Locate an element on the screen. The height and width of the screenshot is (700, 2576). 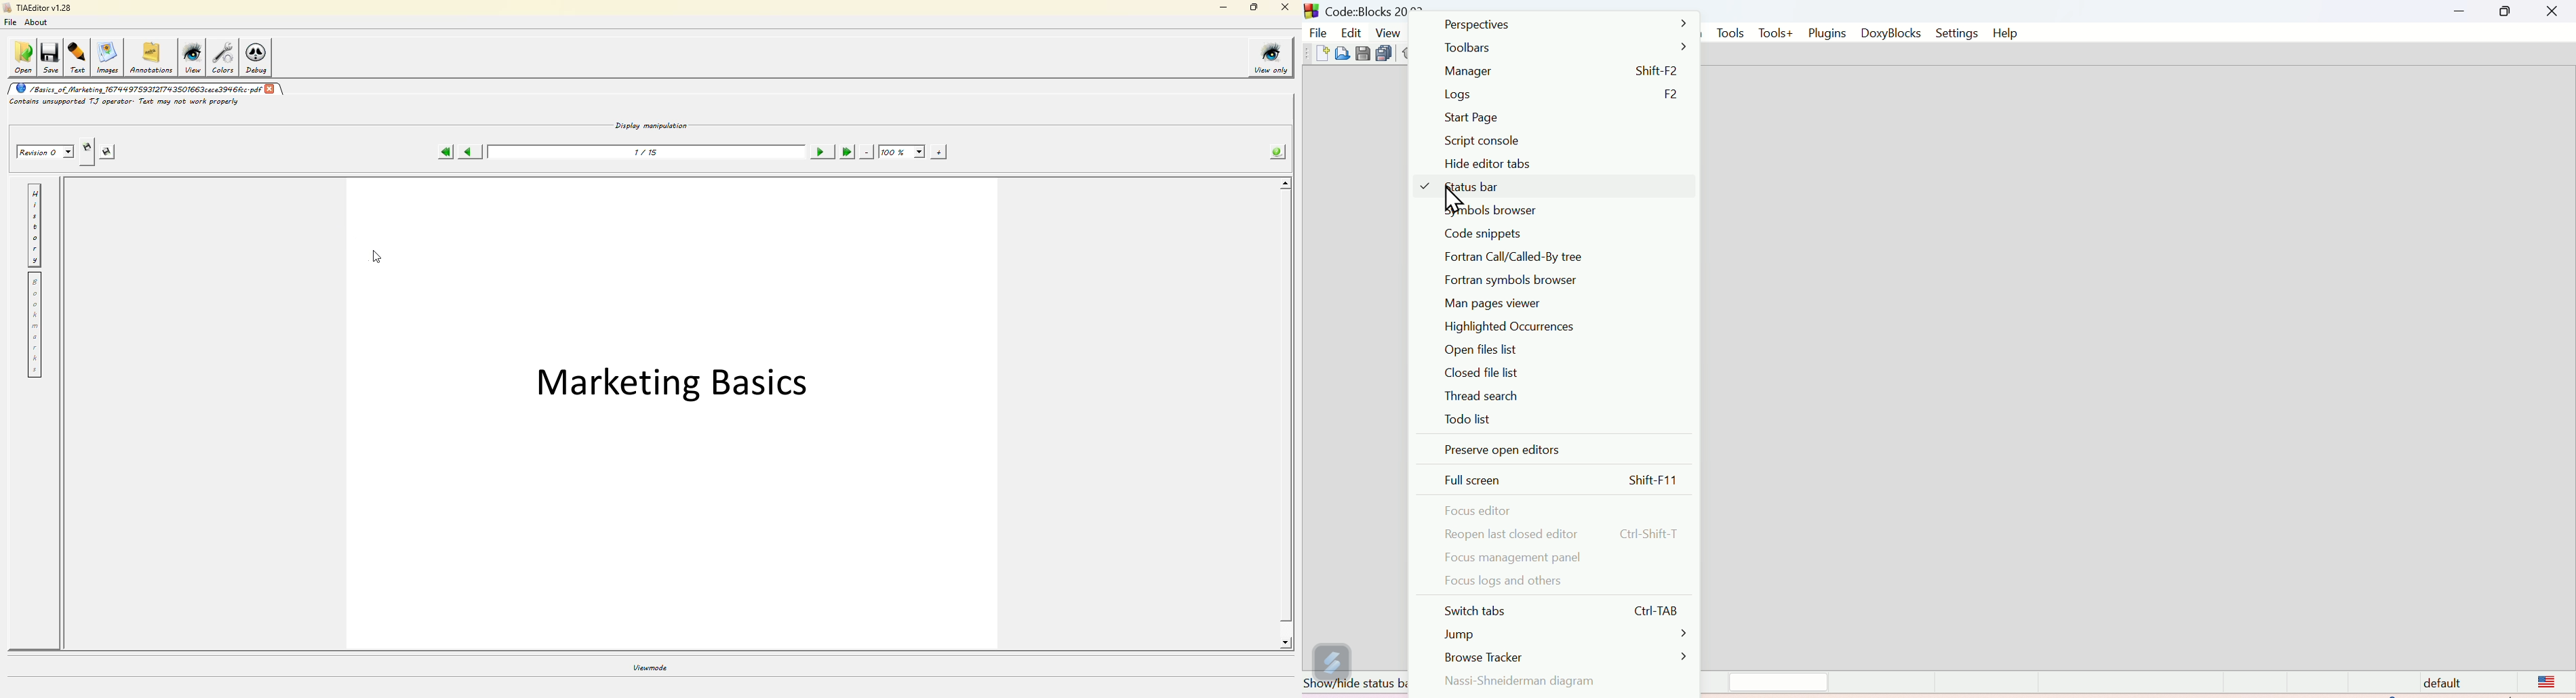
save is located at coordinates (51, 58).